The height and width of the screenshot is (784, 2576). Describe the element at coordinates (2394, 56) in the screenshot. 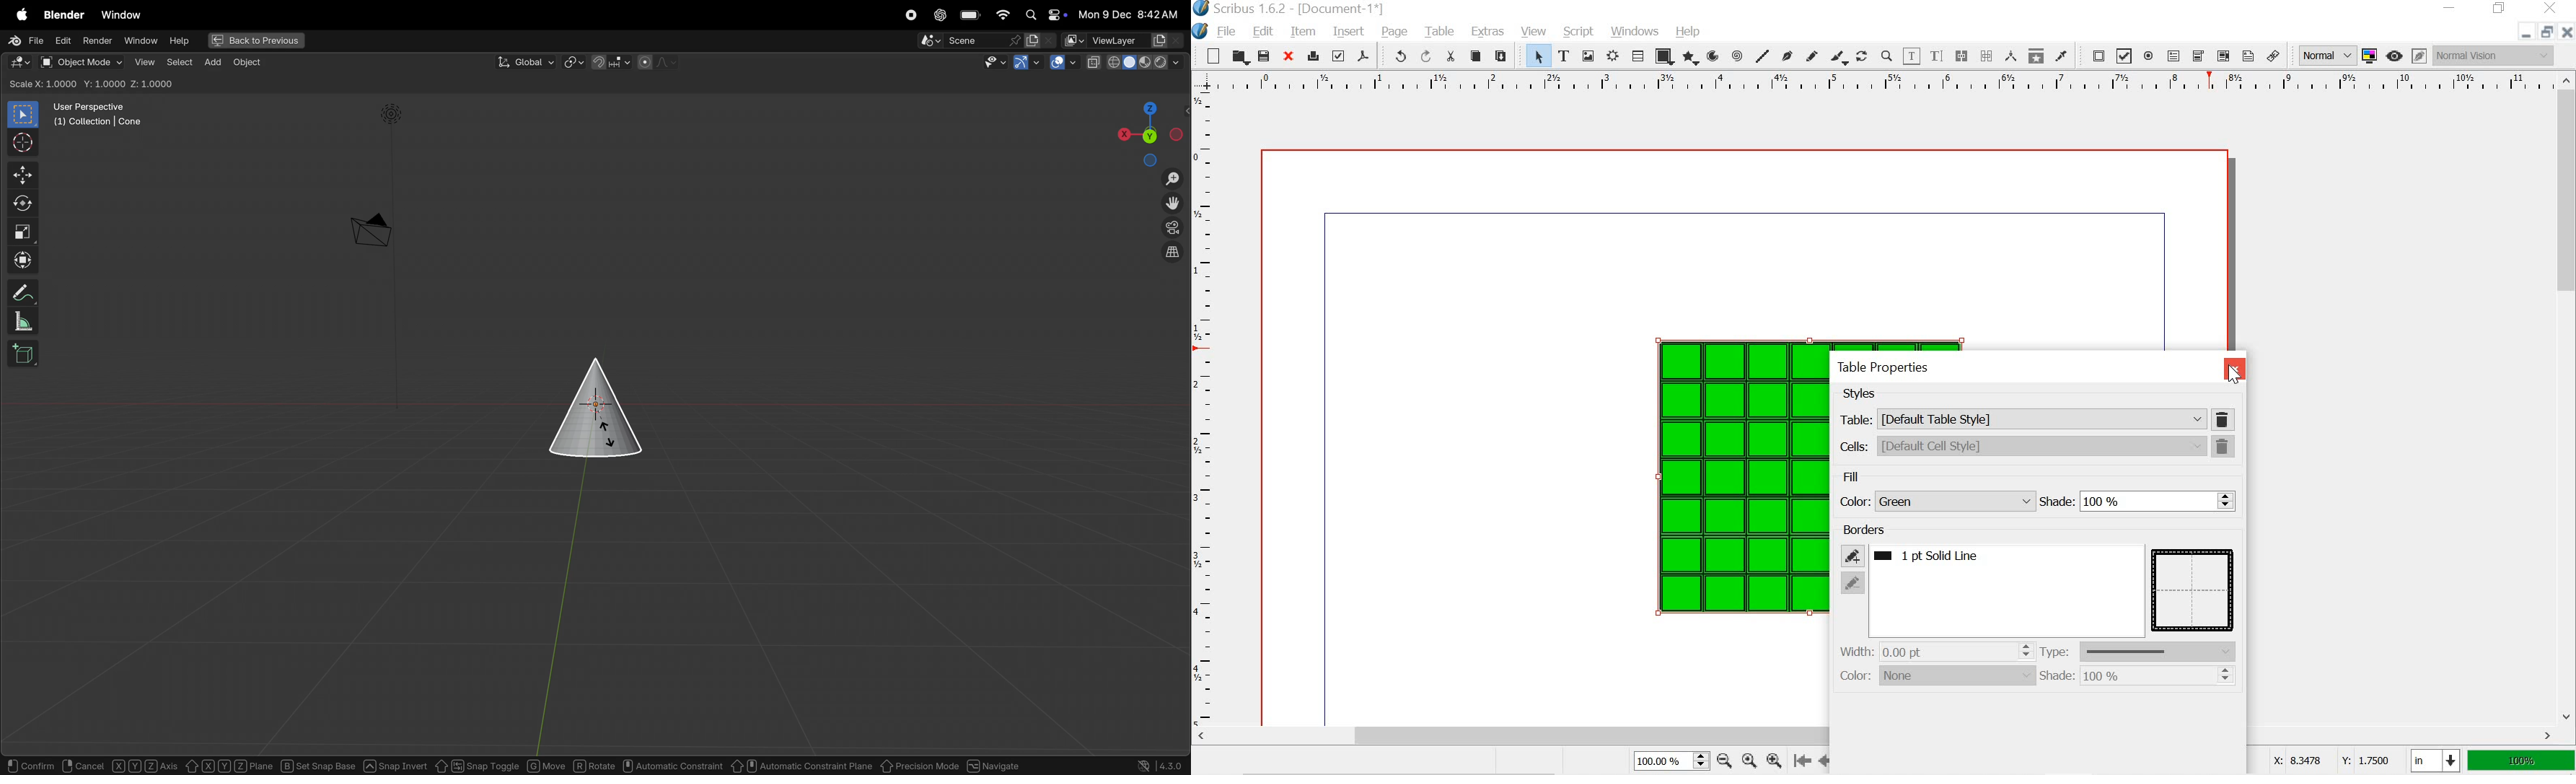

I see `preview mode` at that location.